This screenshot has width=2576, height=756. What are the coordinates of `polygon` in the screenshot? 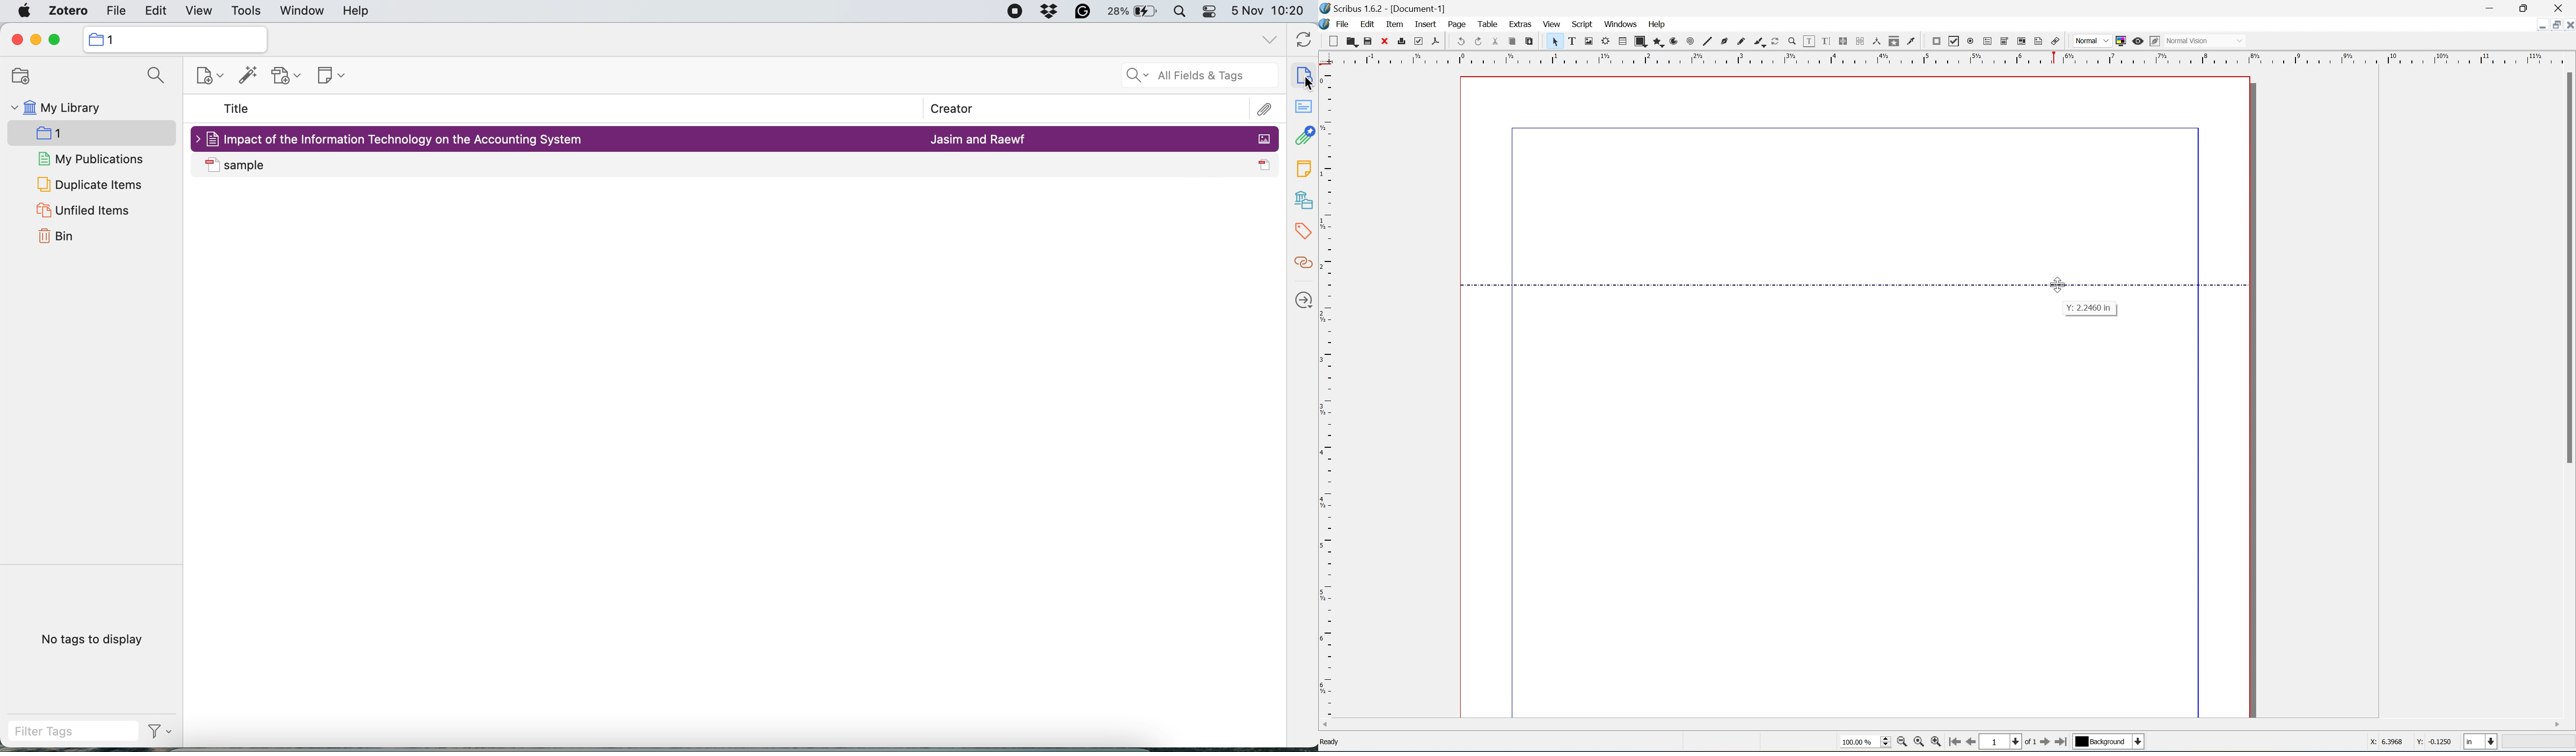 It's located at (1656, 41).